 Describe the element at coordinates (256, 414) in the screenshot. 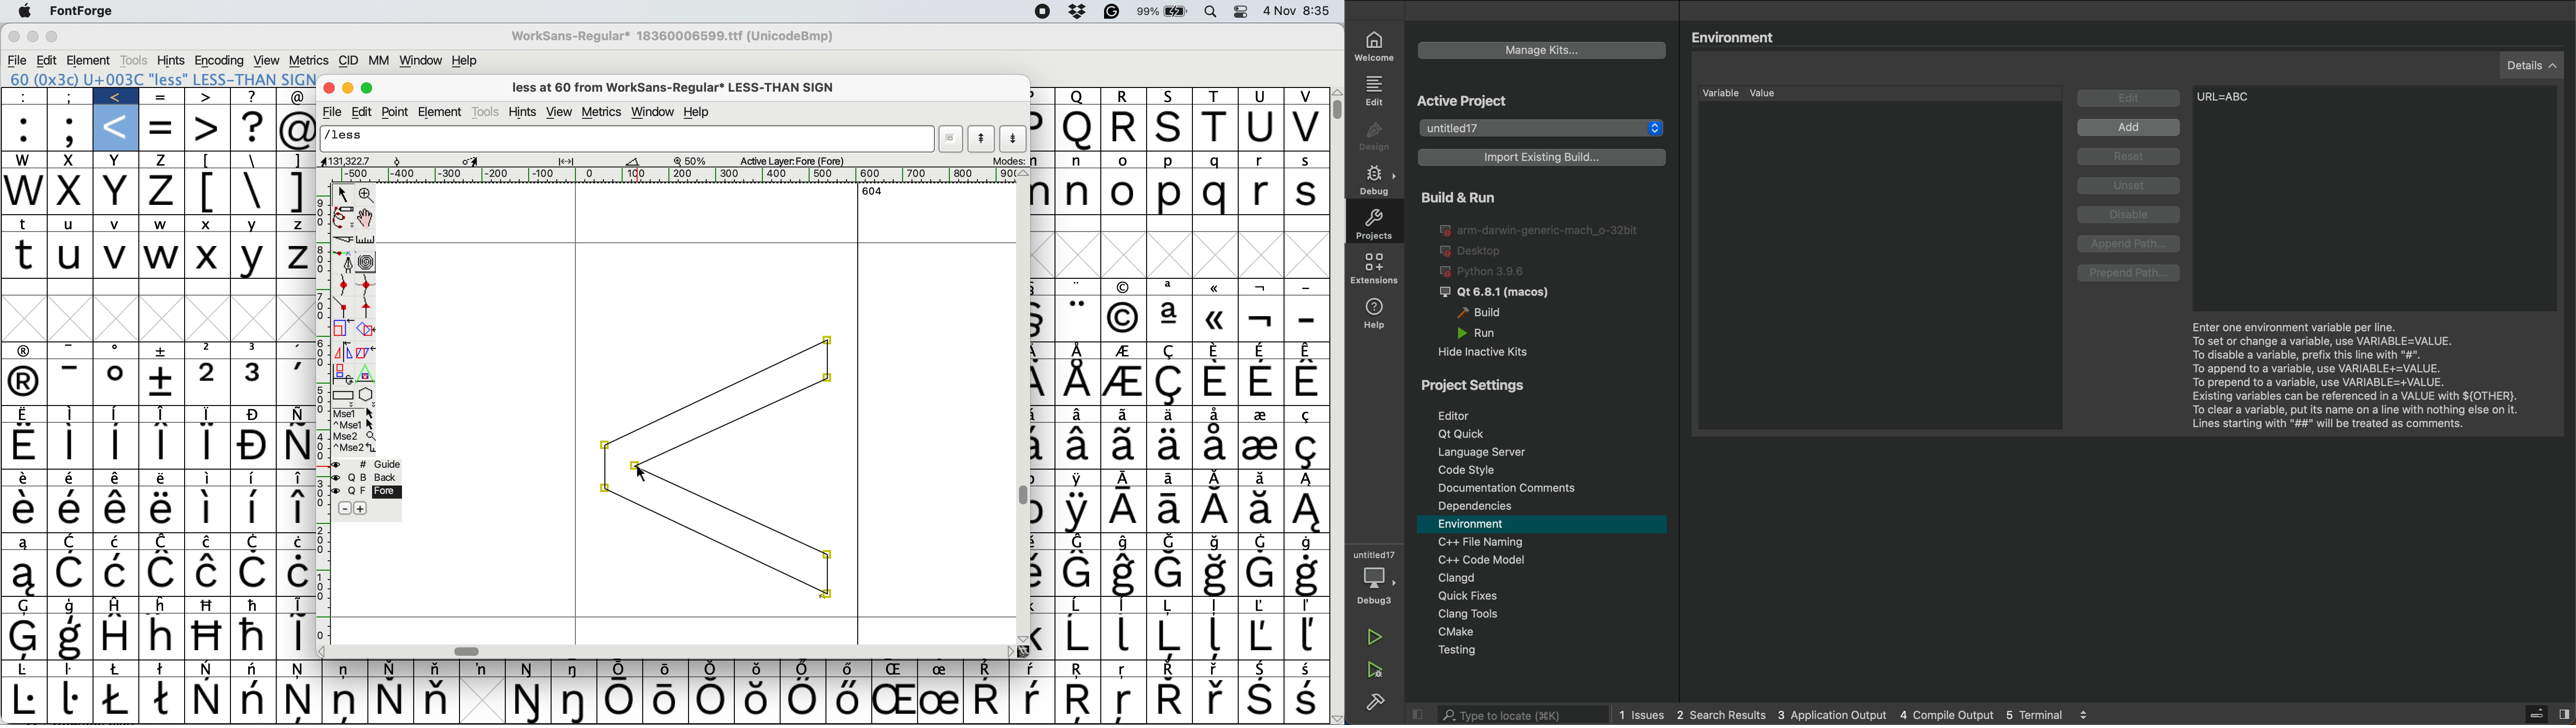

I see `Symbol` at that location.